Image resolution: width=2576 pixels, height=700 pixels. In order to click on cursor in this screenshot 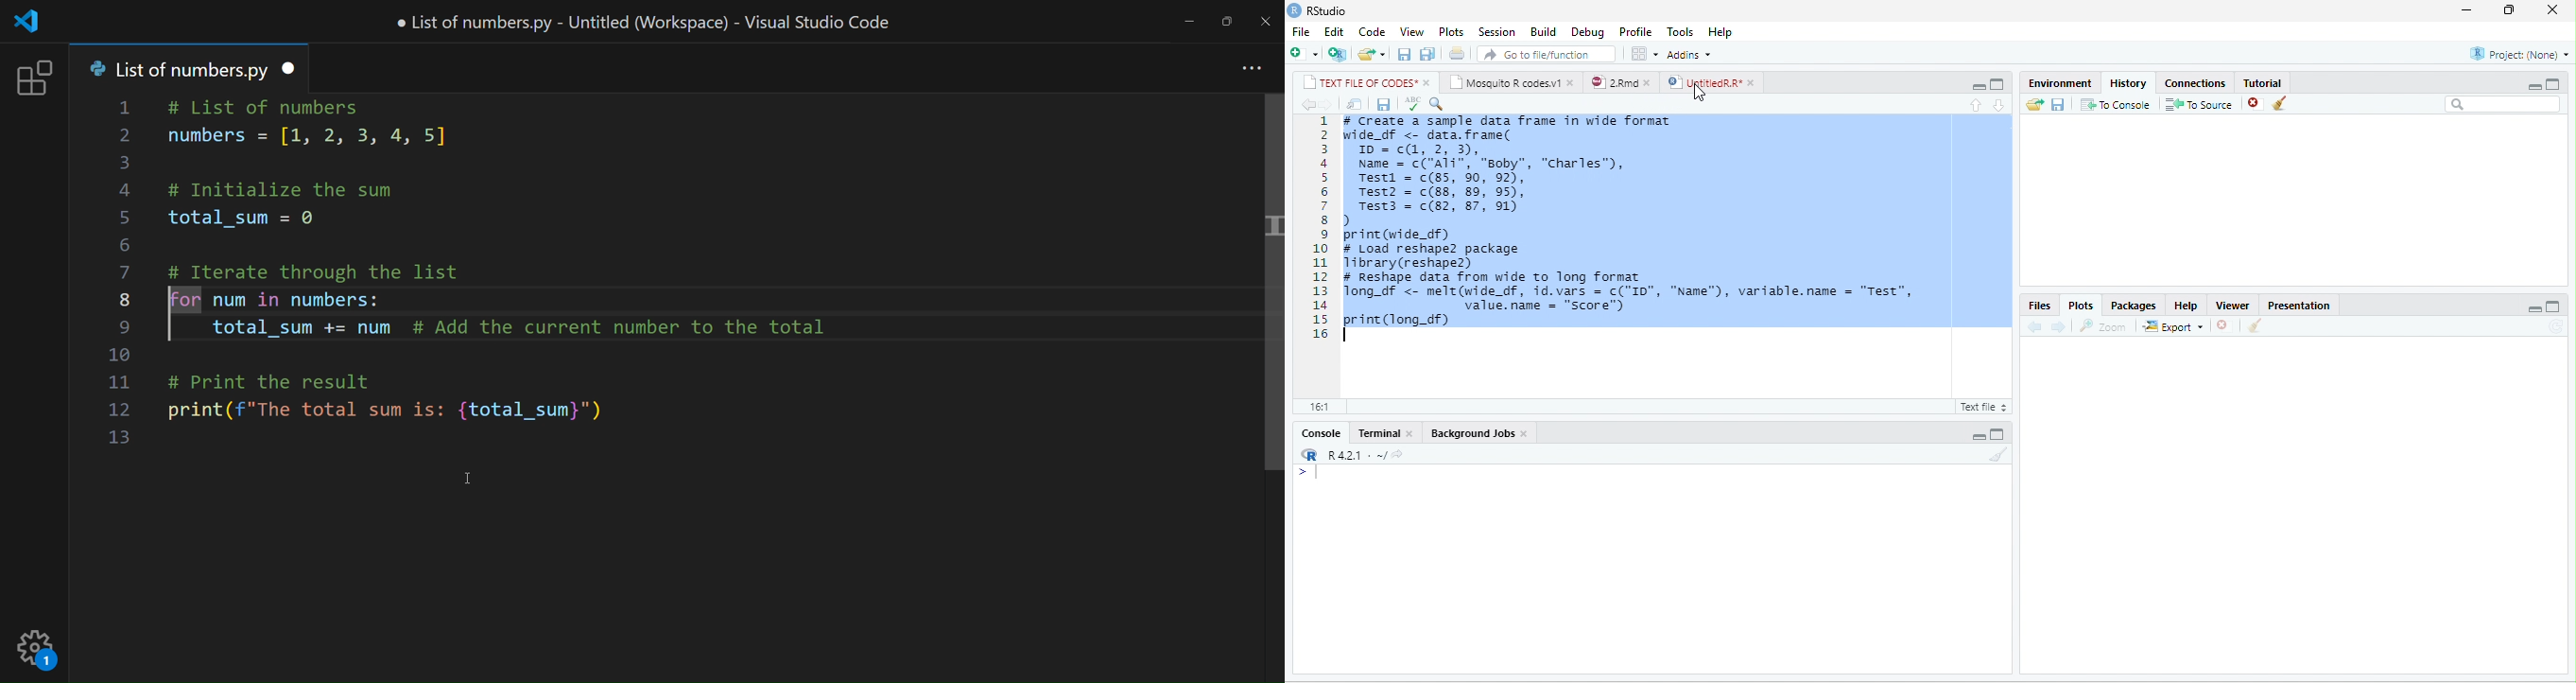, I will do `click(1699, 93)`.